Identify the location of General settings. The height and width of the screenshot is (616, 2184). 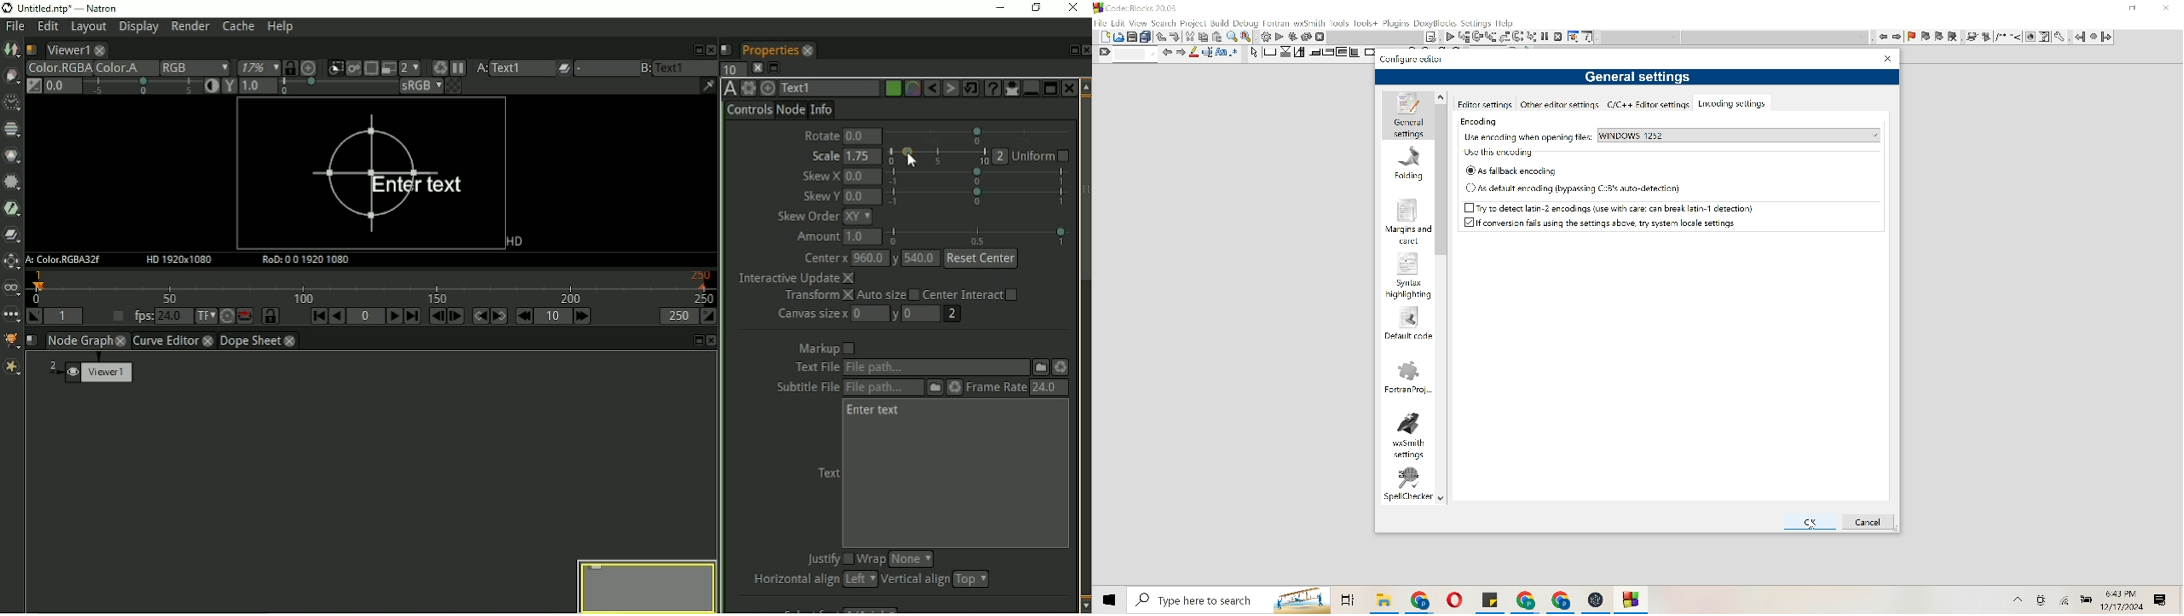
(1408, 114).